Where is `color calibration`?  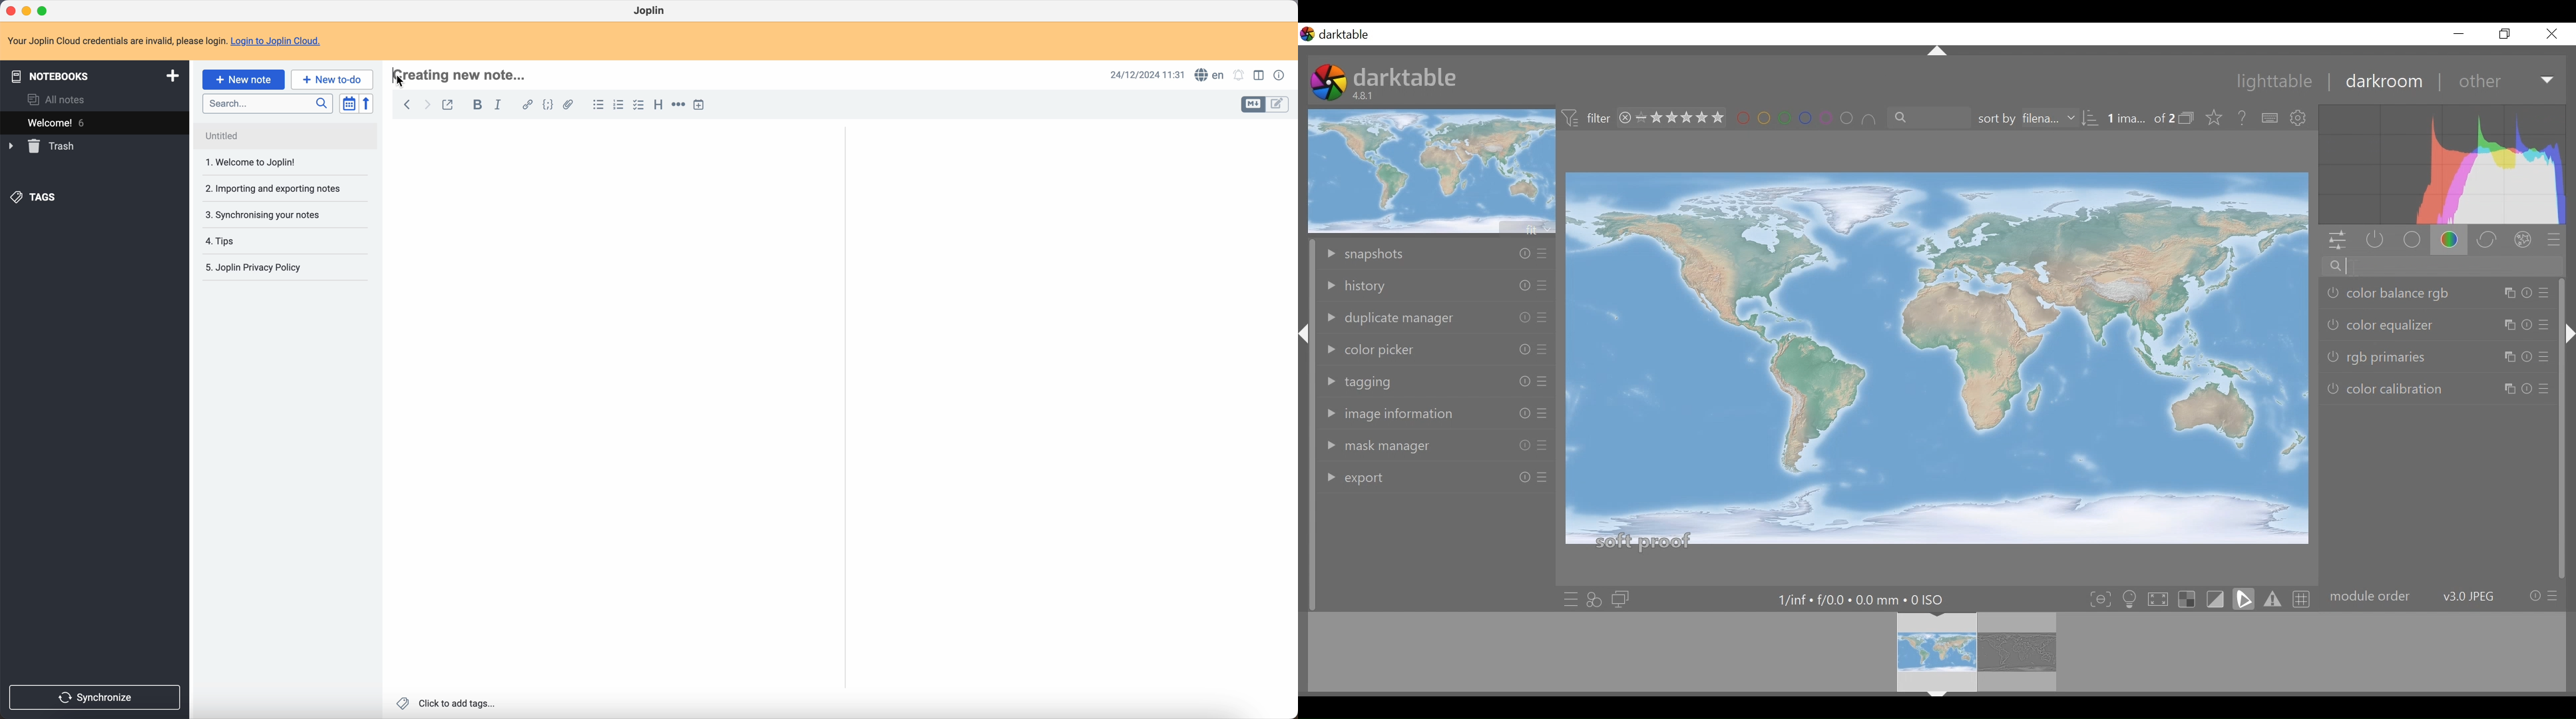 color calibration is located at coordinates (2439, 387).